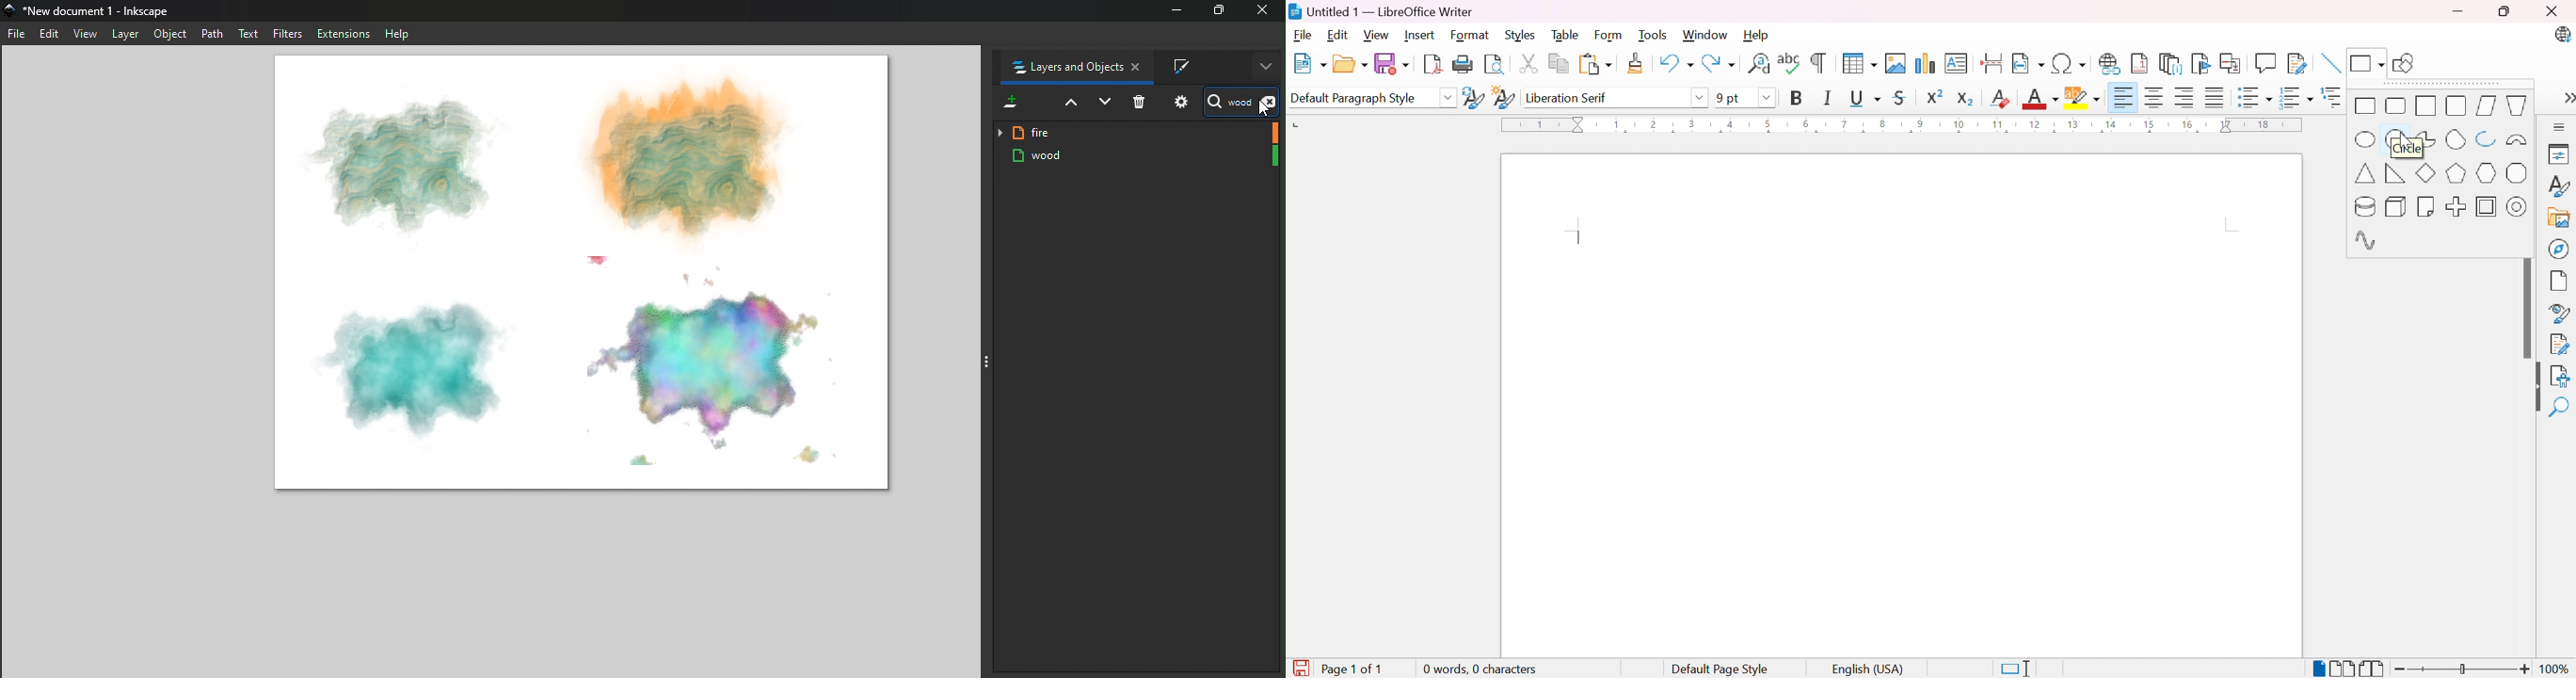 Image resolution: width=2576 pixels, height=700 pixels. I want to click on Strikethrough, so click(1899, 98).